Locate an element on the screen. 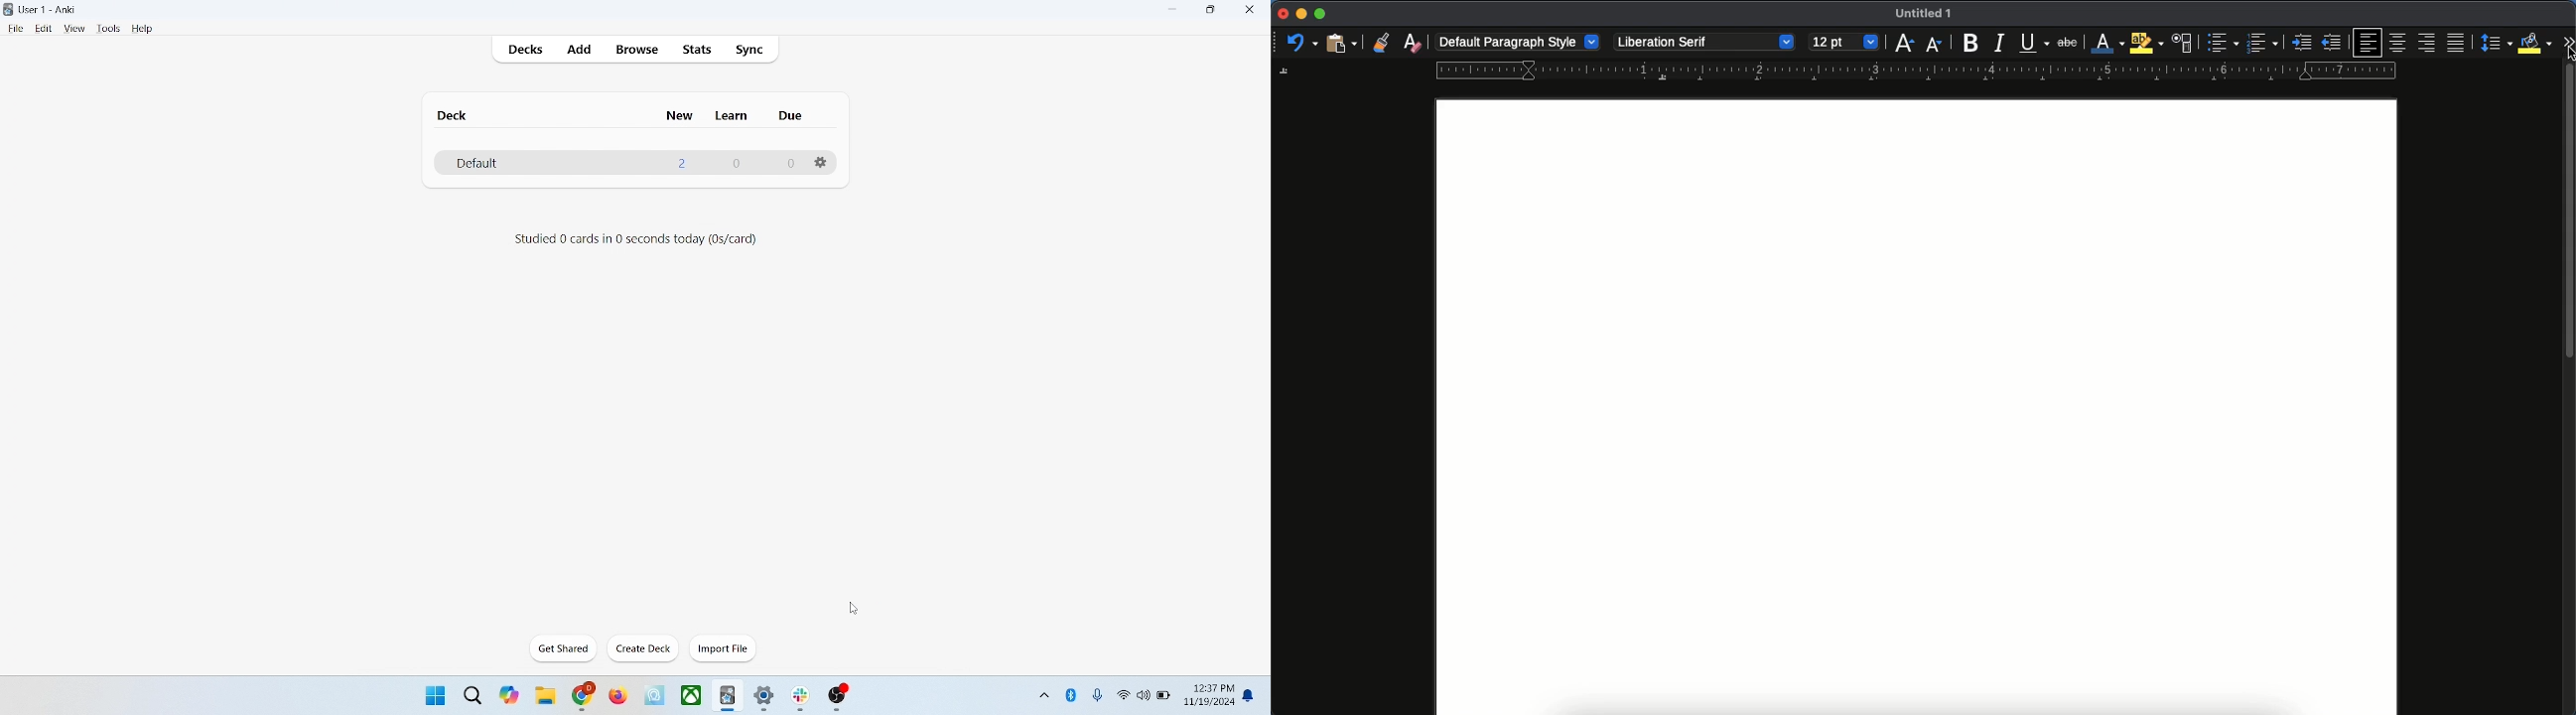 This screenshot has width=2576, height=728. search is located at coordinates (474, 694).